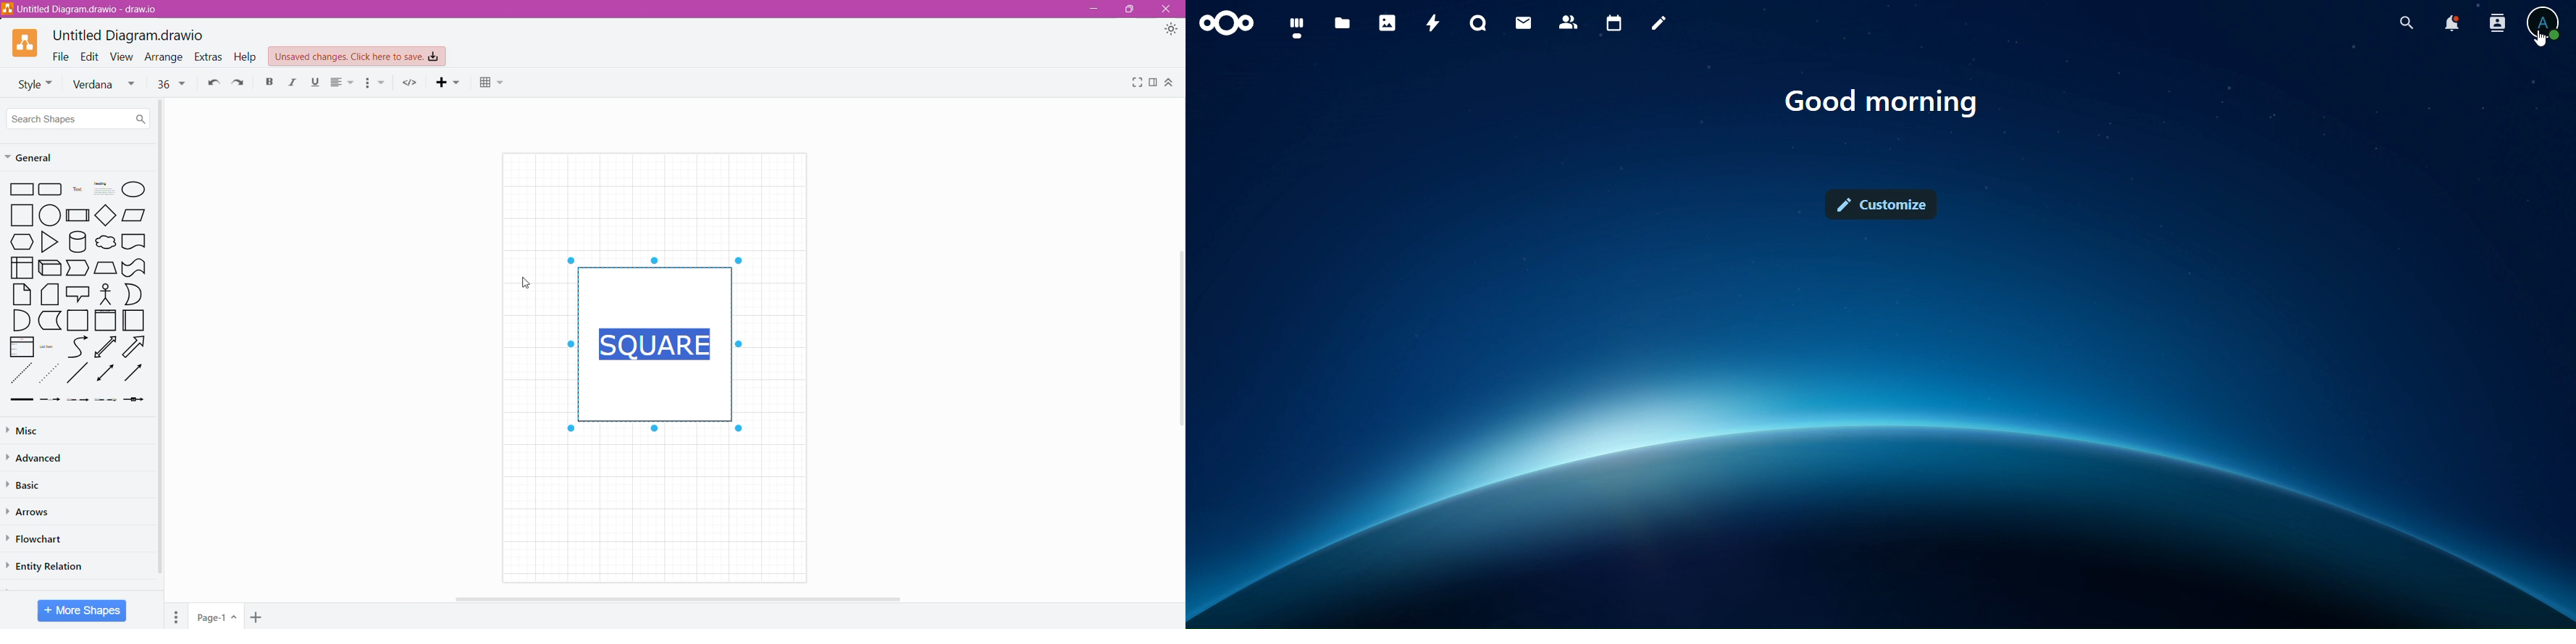 The image size is (2576, 644). What do you see at coordinates (49, 269) in the screenshot?
I see `3D Rectangle ` at bounding box center [49, 269].